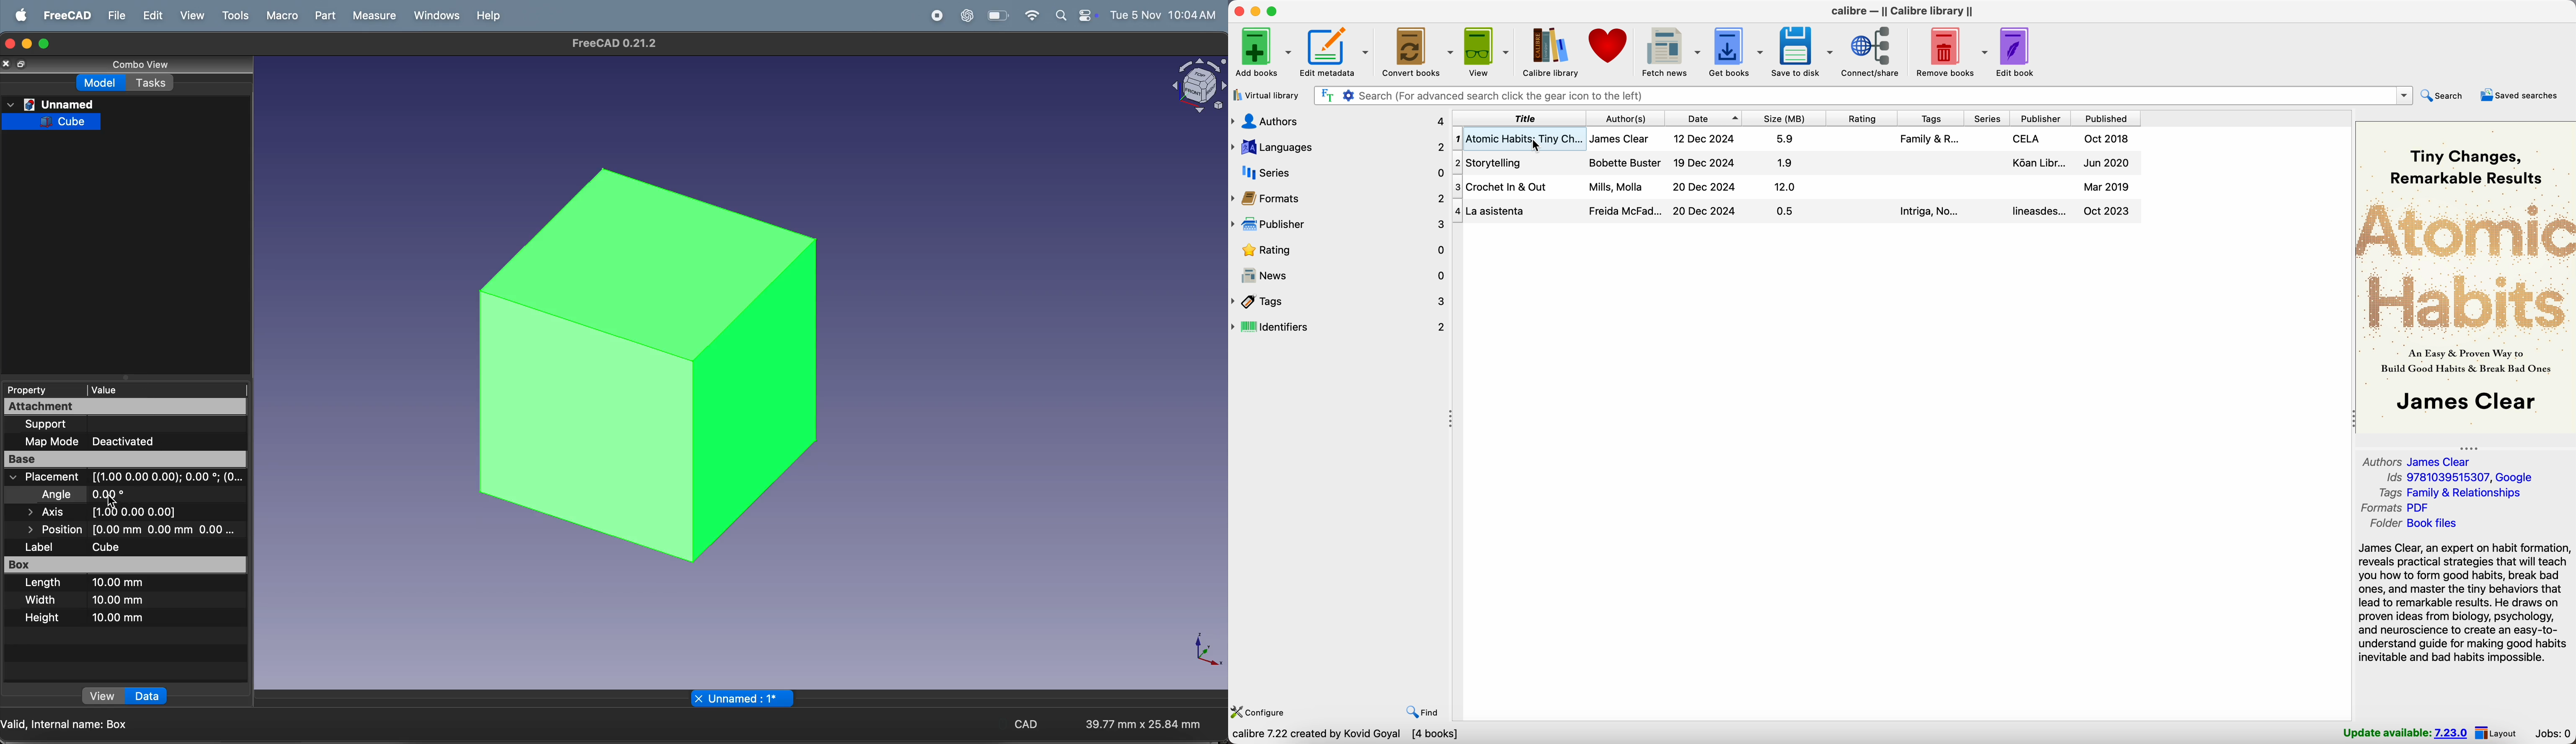 The image size is (2576, 756). I want to click on marco, so click(282, 14).